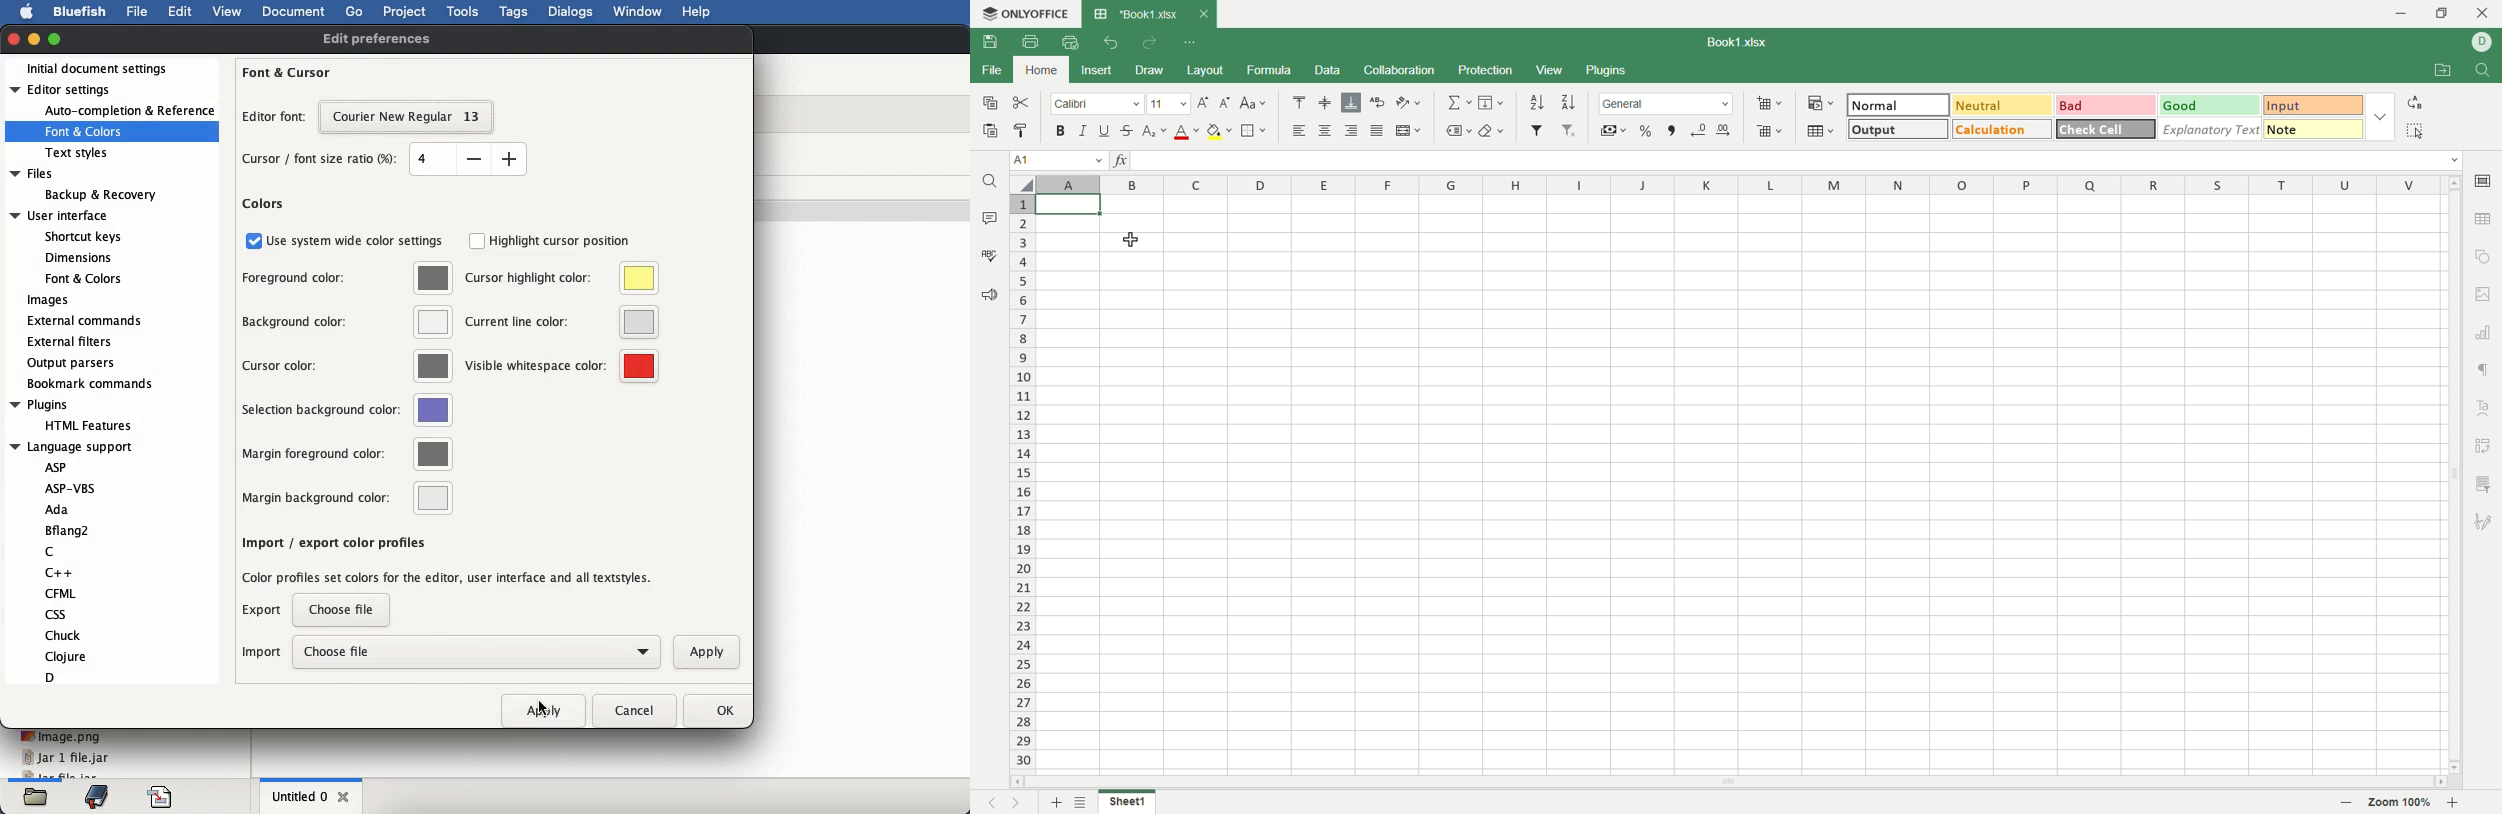  What do you see at coordinates (1822, 132) in the screenshot?
I see `table` at bounding box center [1822, 132].